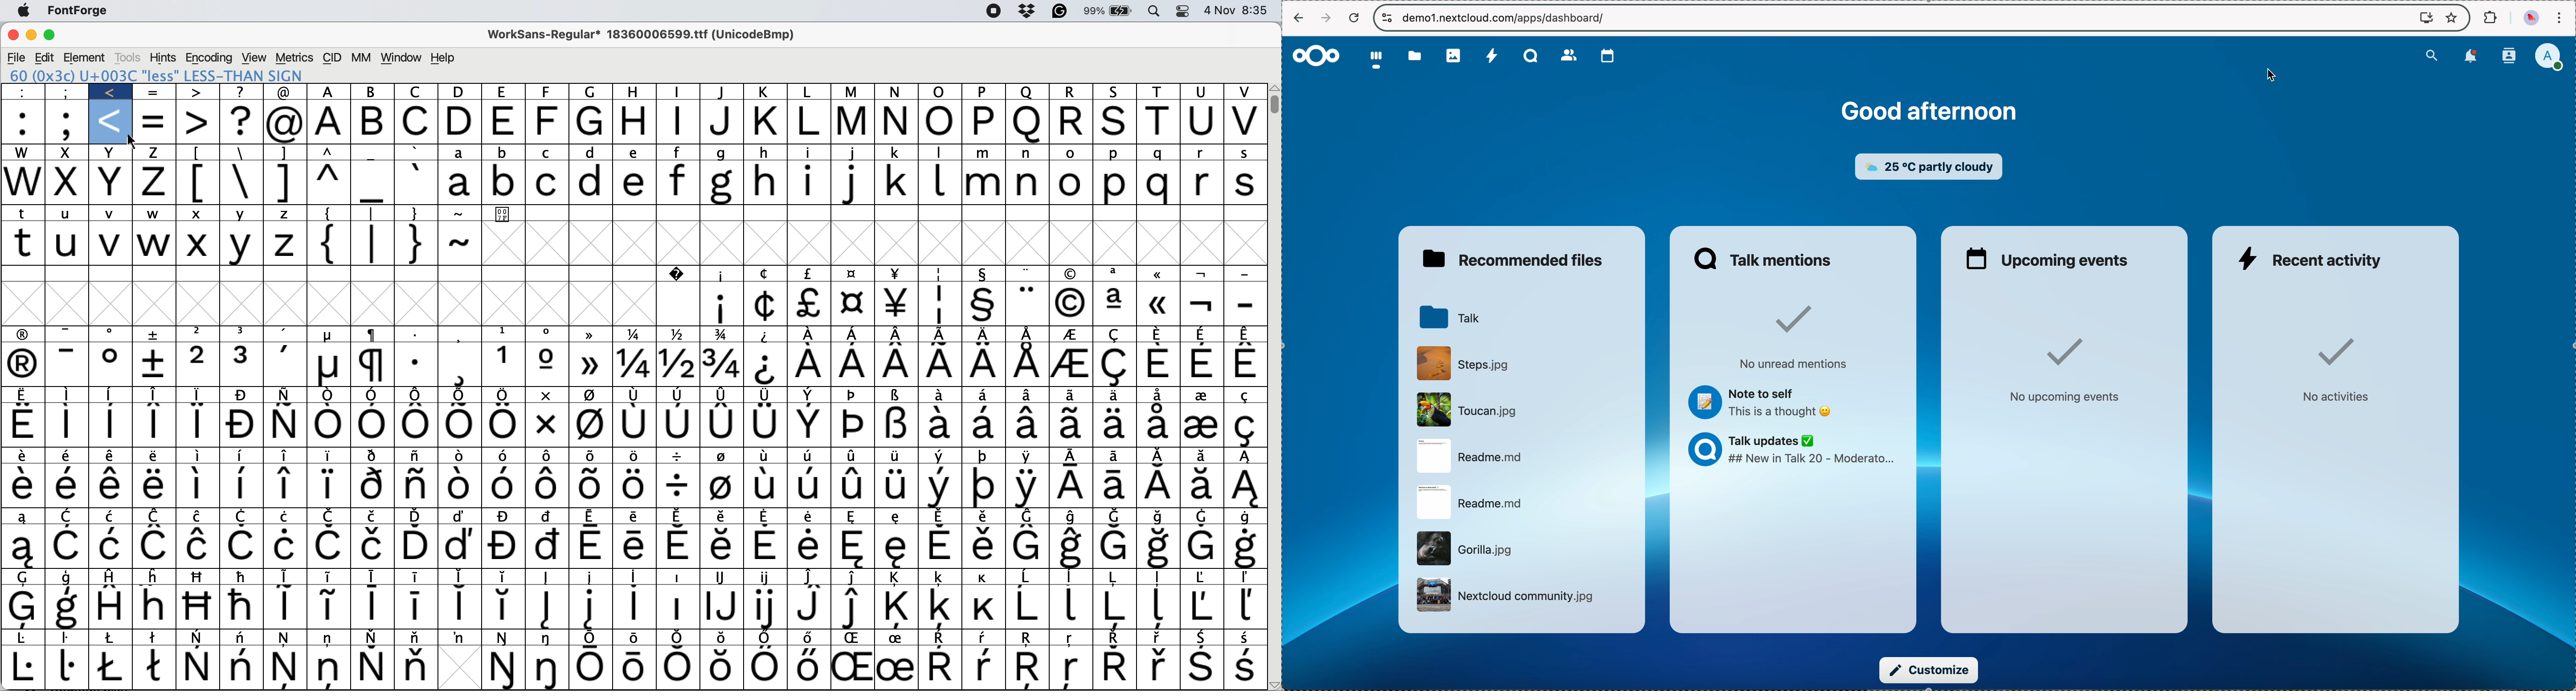 The height and width of the screenshot is (700, 2576). What do you see at coordinates (898, 182) in the screenshot?
I see `k` at bounding box center [898, 182].